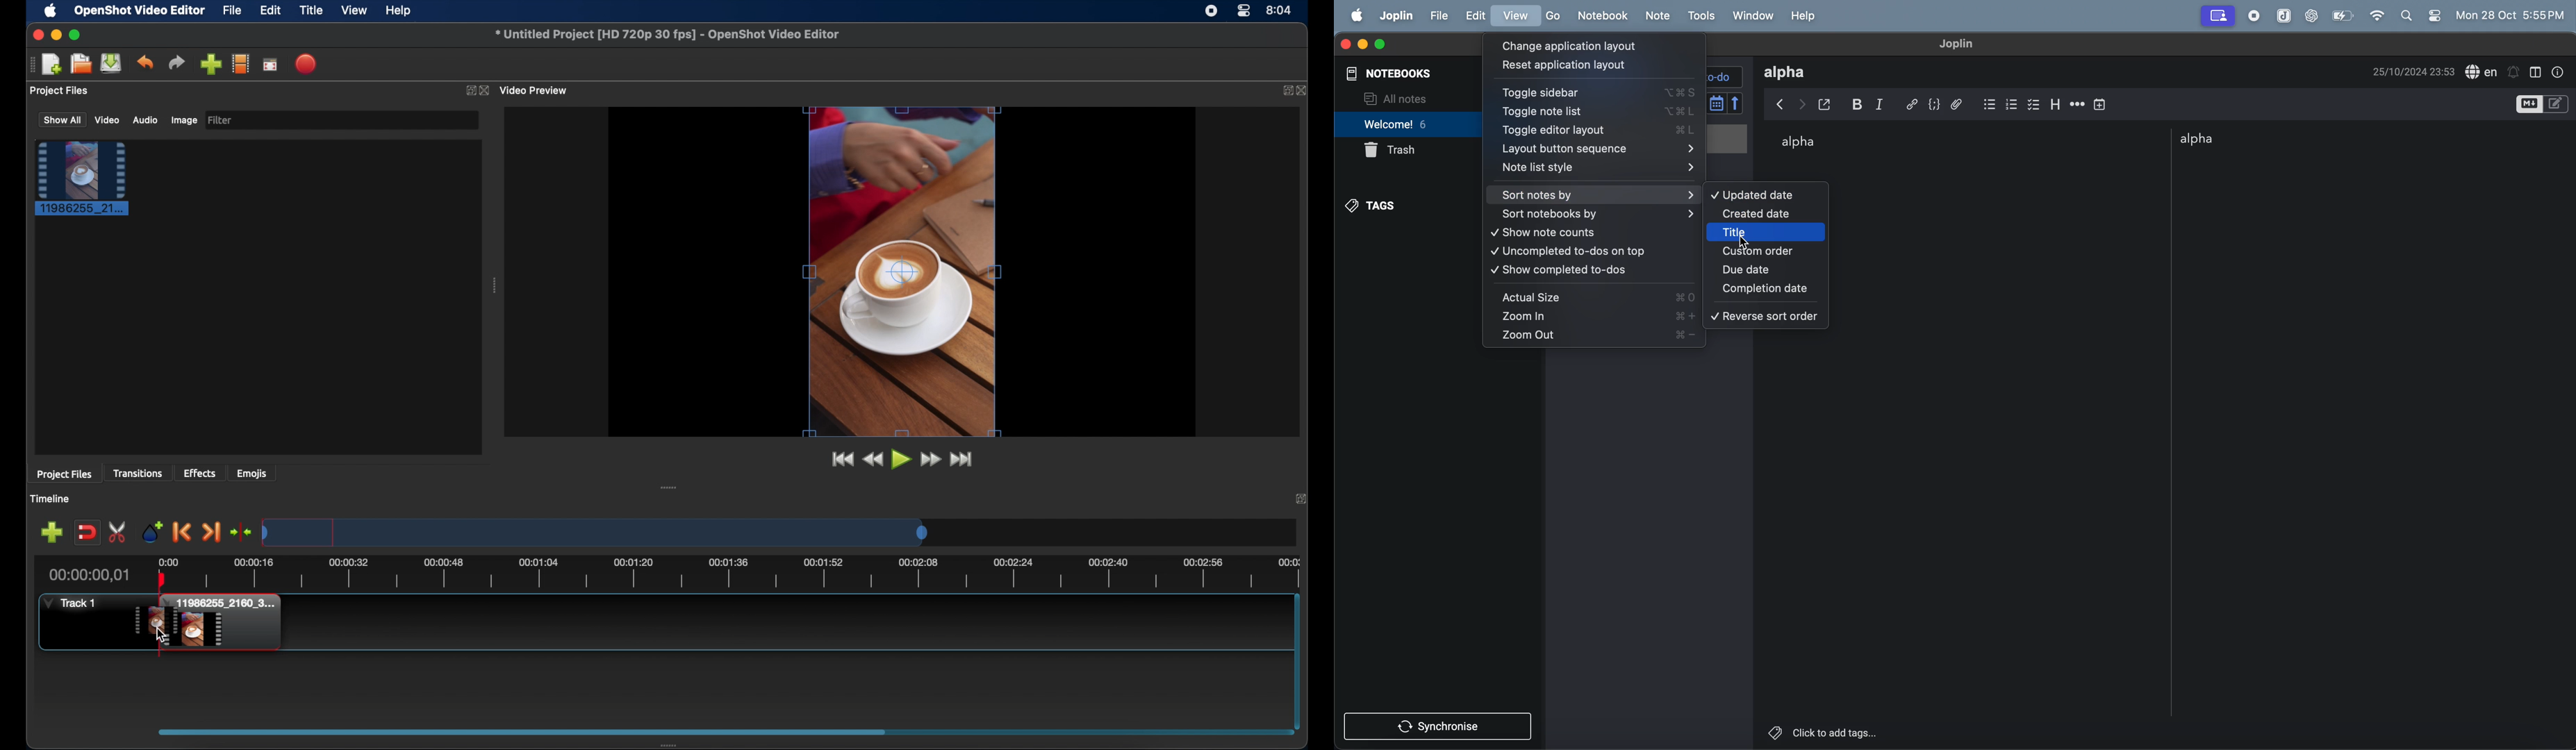 The image size is (2576, 756). Describe the element at coordinates (2511, 16) in the screenshot. I see `Mon 28 Oct 5:55PM` at that location.